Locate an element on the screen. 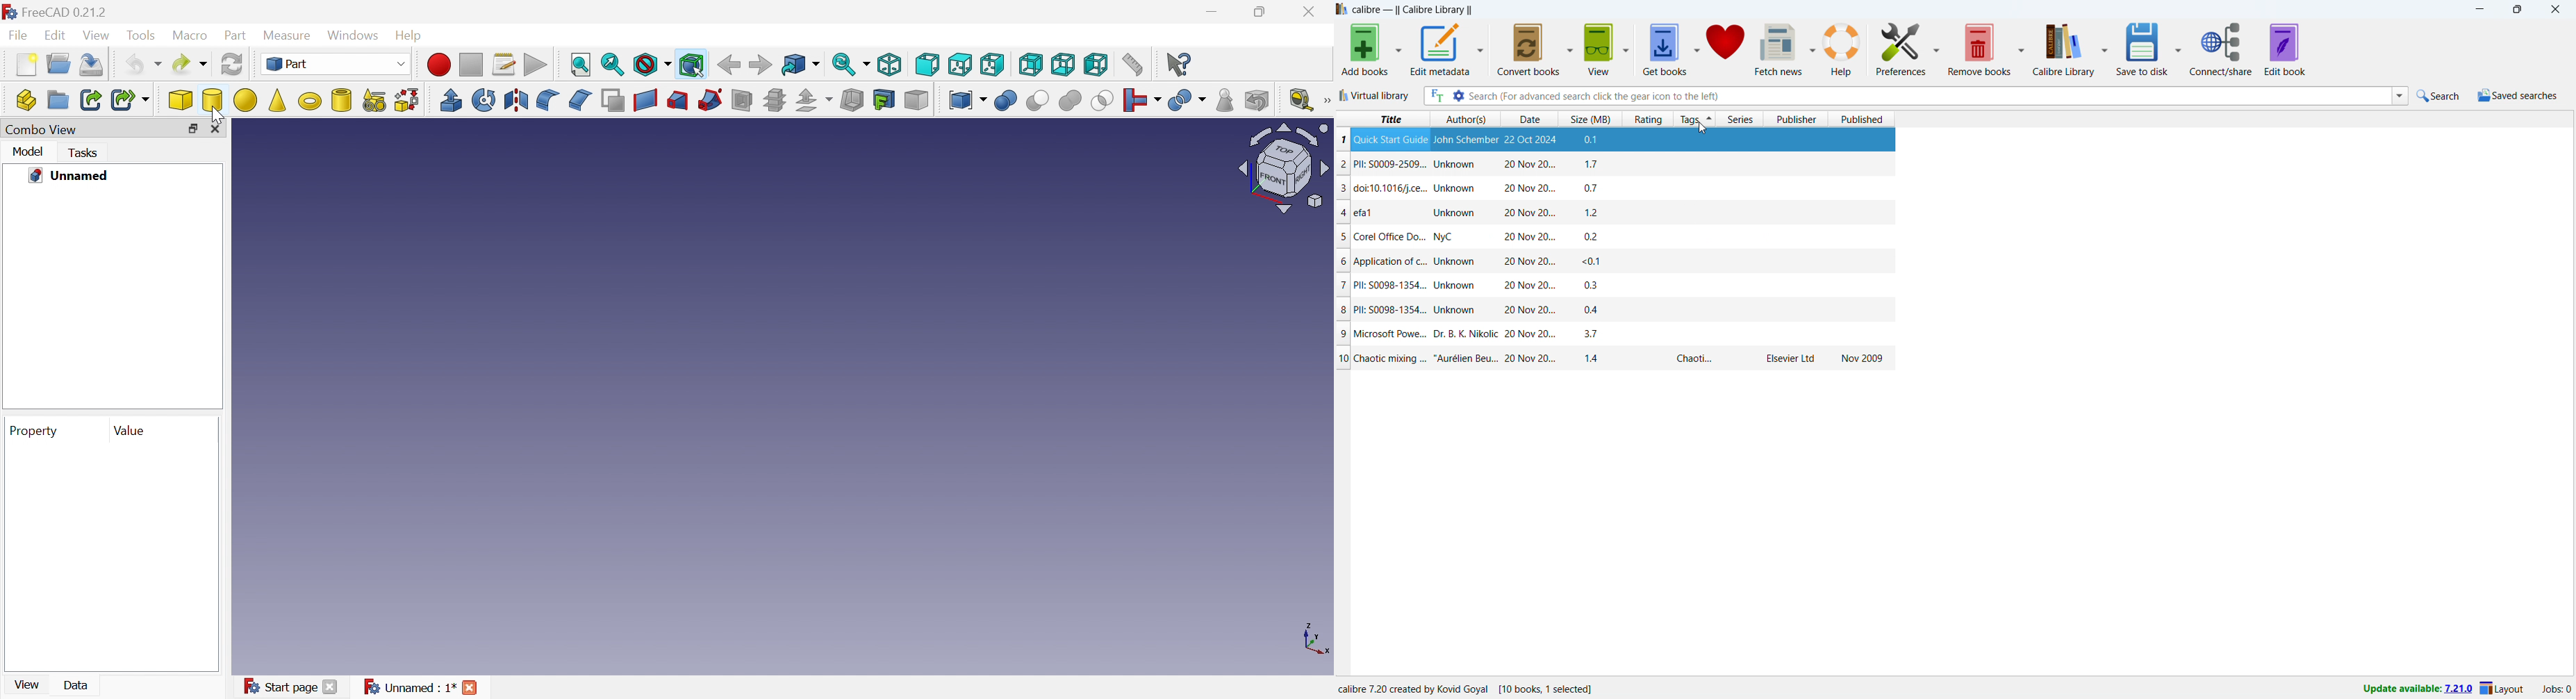  Make link is located at coordinates (91, 101).